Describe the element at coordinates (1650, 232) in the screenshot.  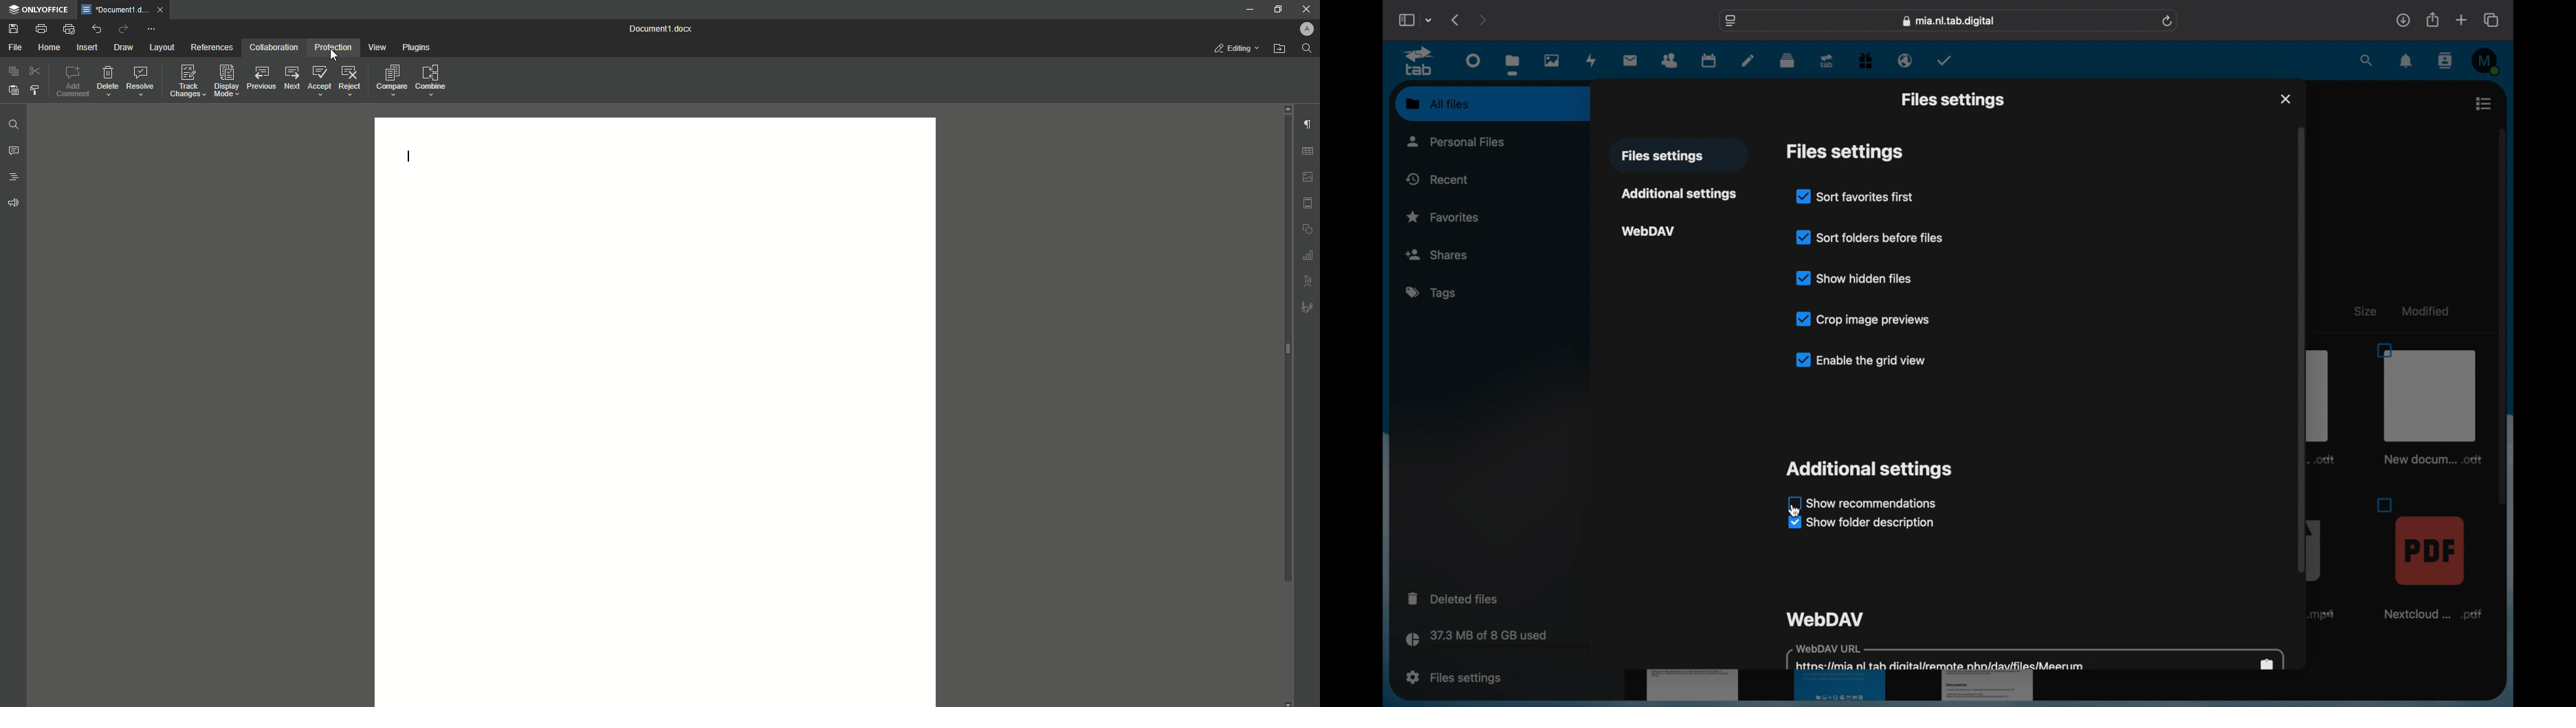
I see `webdav` at that location.